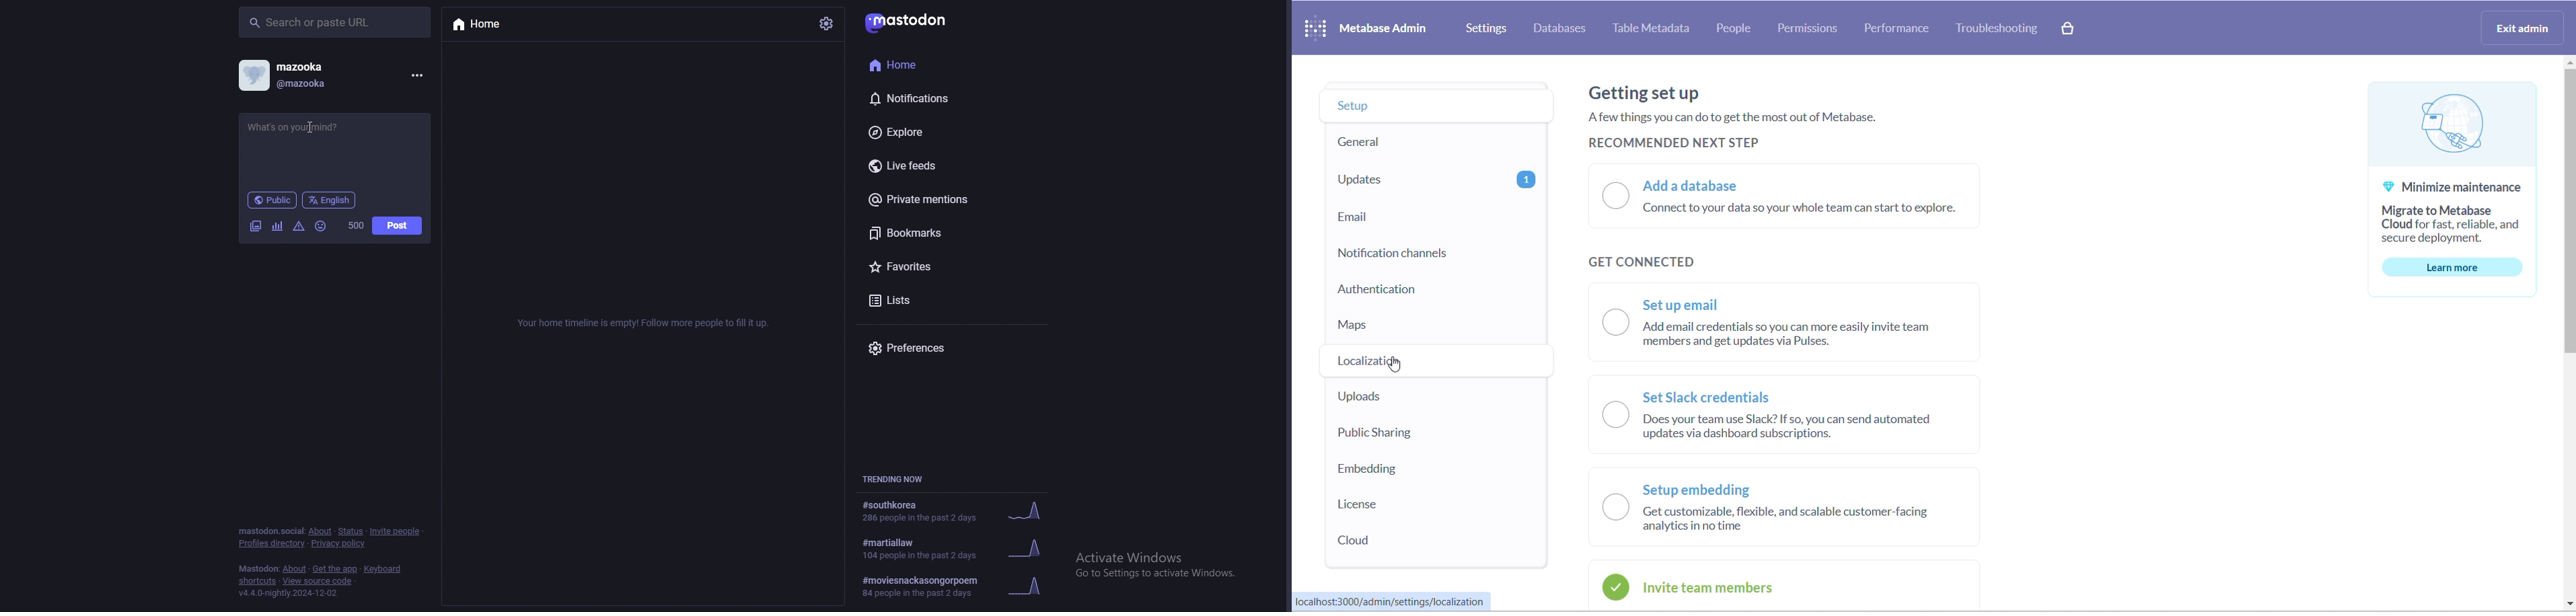  I want to click on trending, so click(955, 586).